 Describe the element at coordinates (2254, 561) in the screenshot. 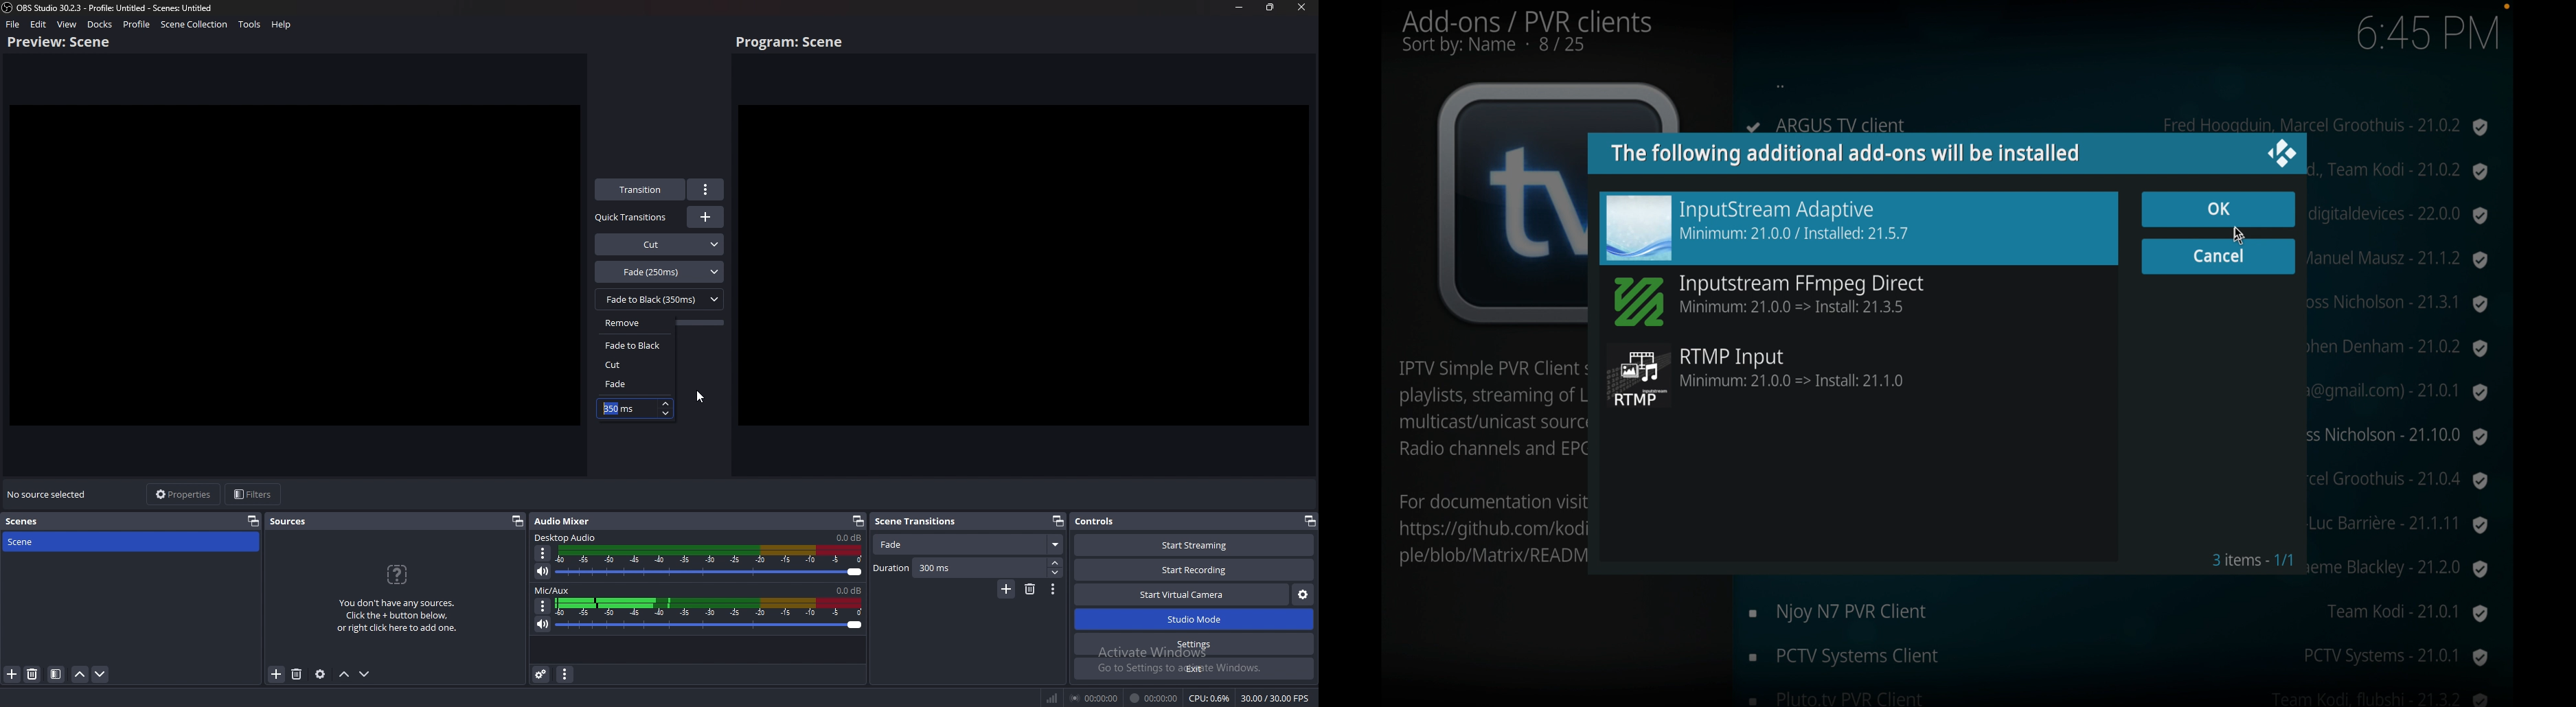

I see `3 items` at that location.